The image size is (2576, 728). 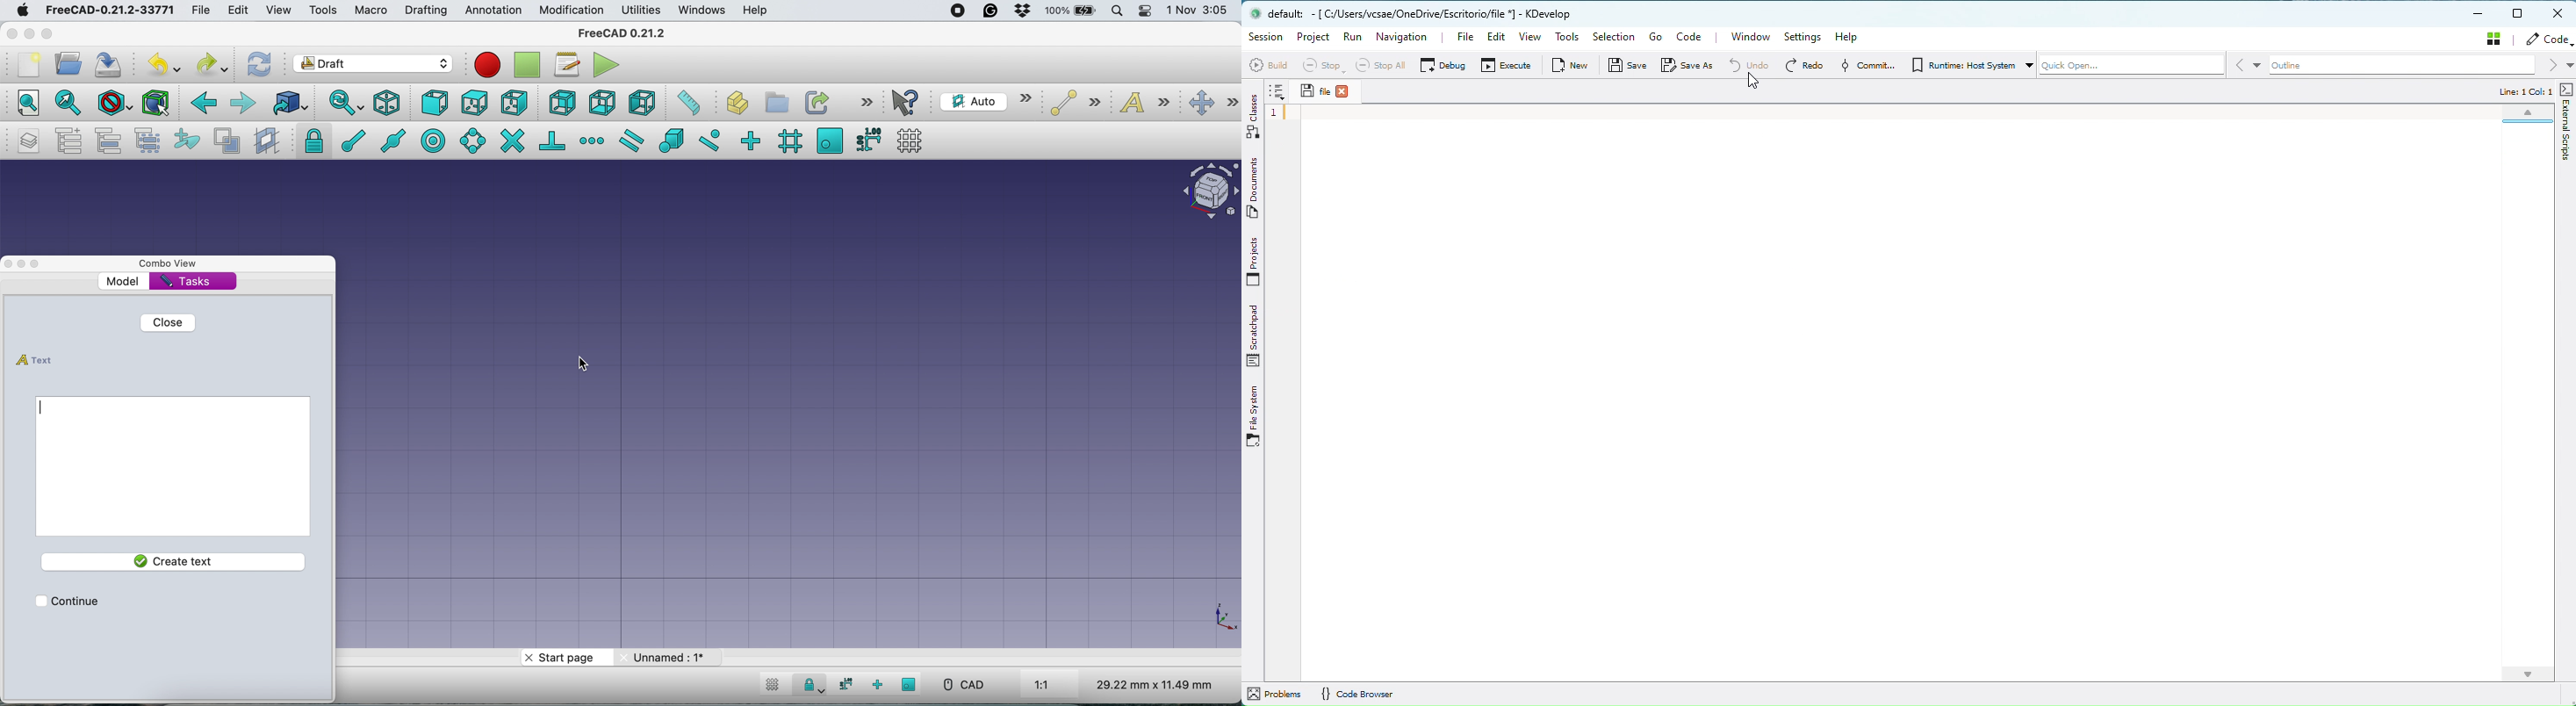 I want to click on Selection filter, so click(x=157, y=102).